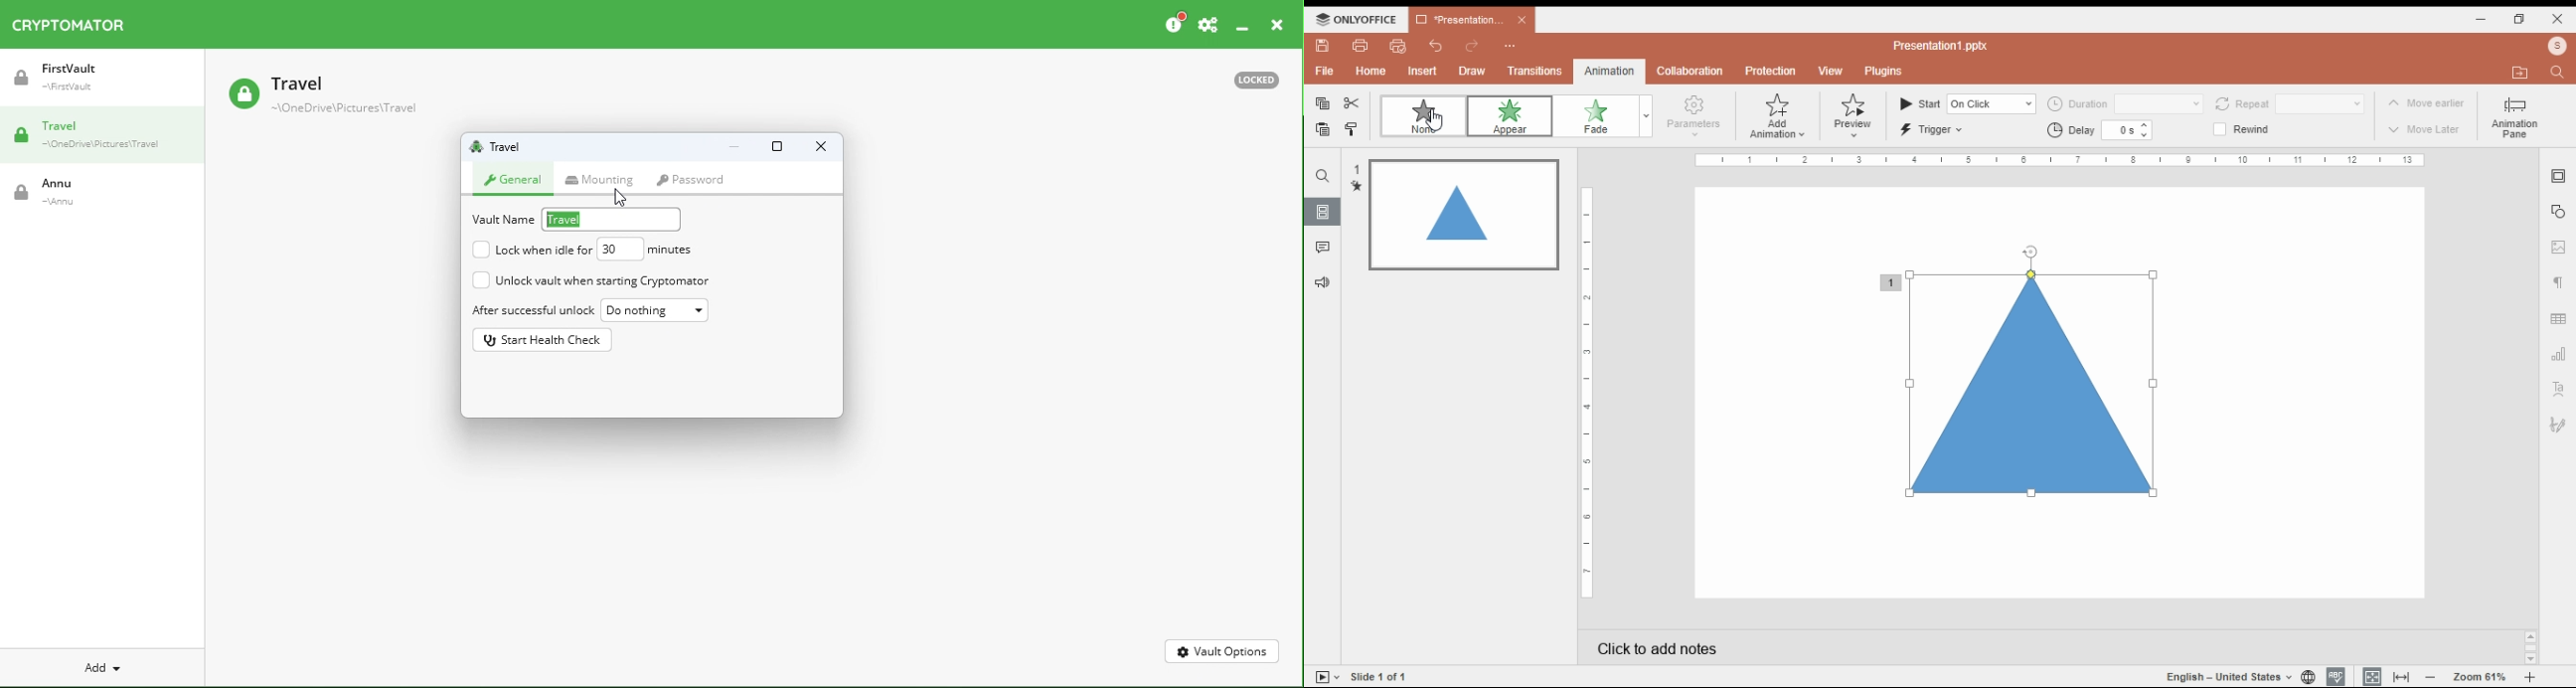 The image size is (2576, 700). I want to click on repeat, so click(2288, 104).